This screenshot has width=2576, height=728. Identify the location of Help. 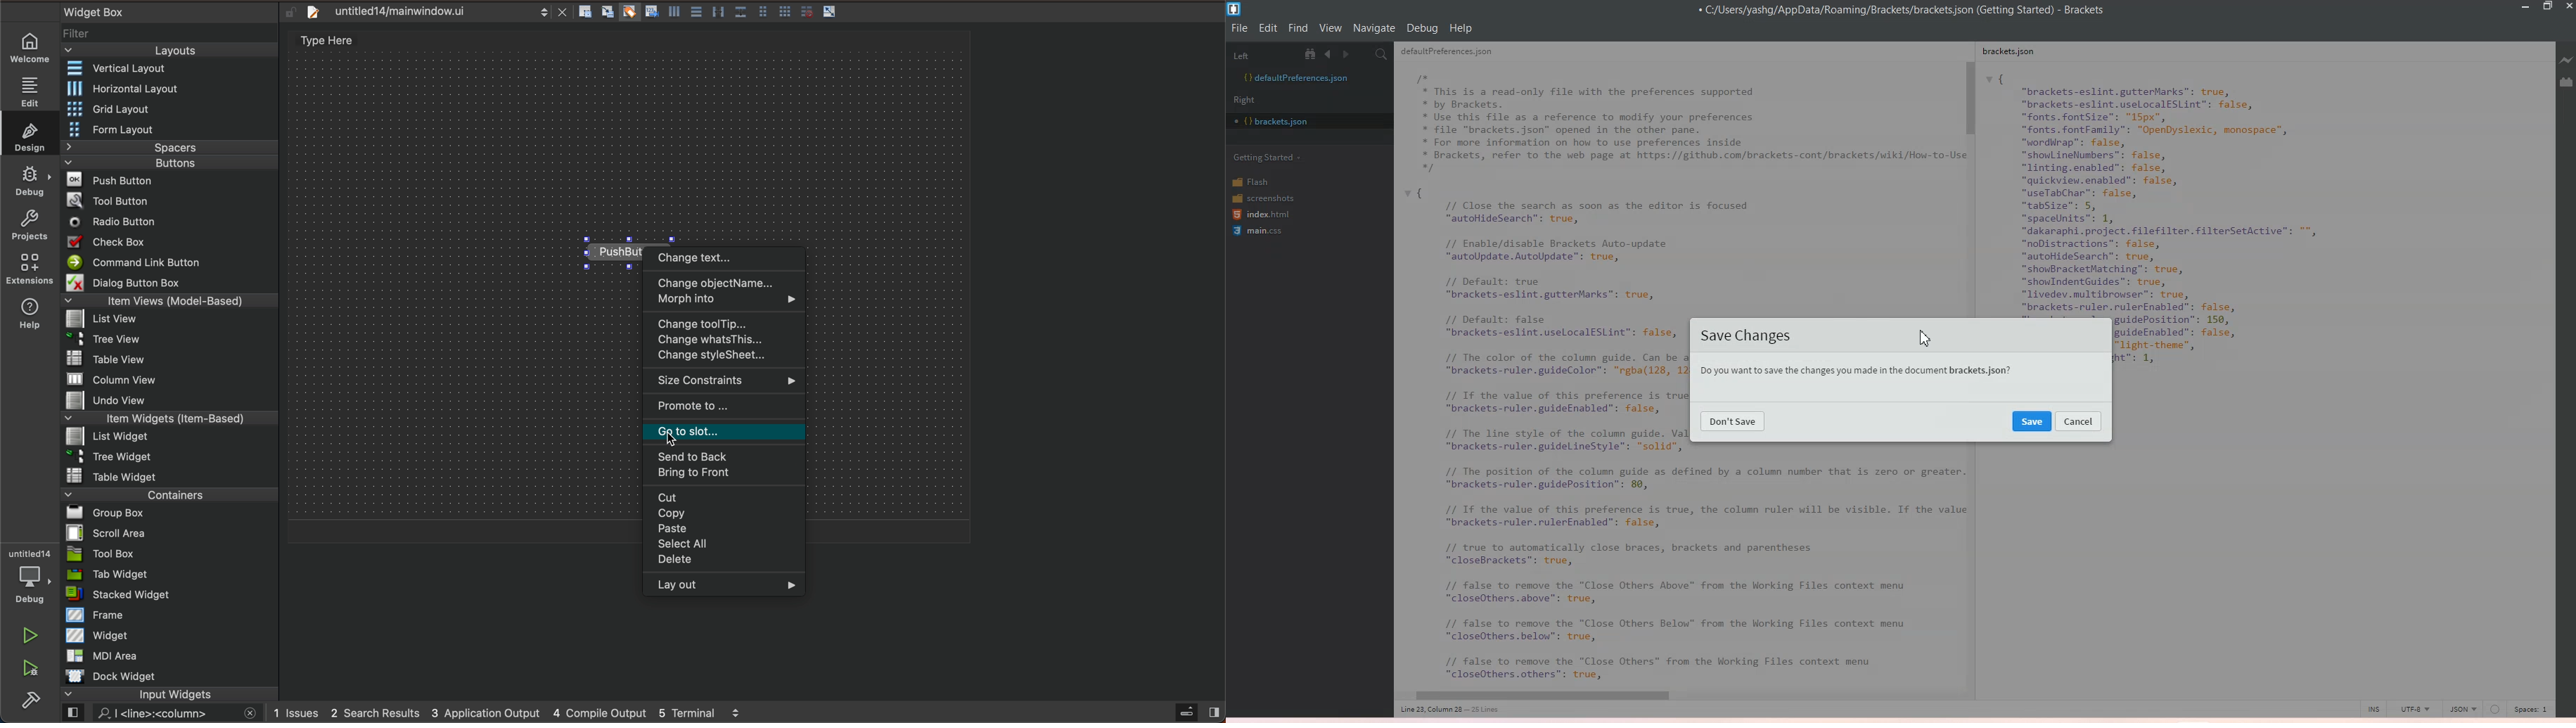
(1461, 28).